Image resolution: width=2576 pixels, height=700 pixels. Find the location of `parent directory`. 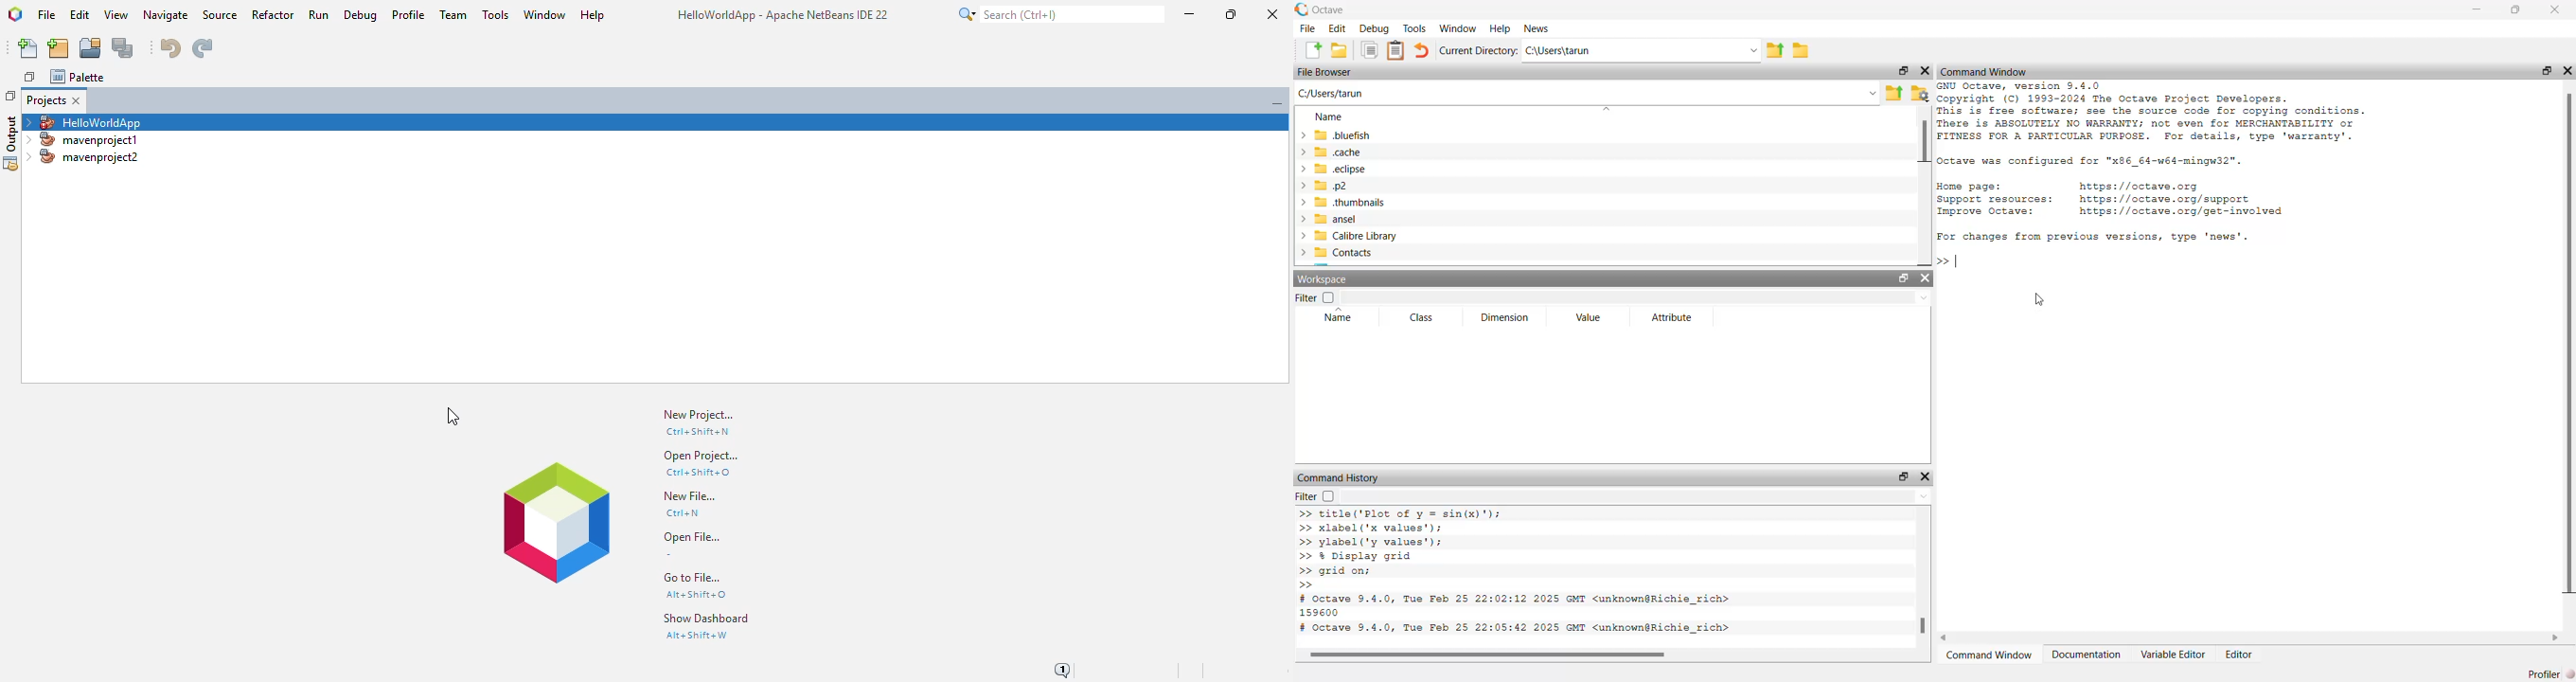

parent directory is located at coordinates (1776, 50).